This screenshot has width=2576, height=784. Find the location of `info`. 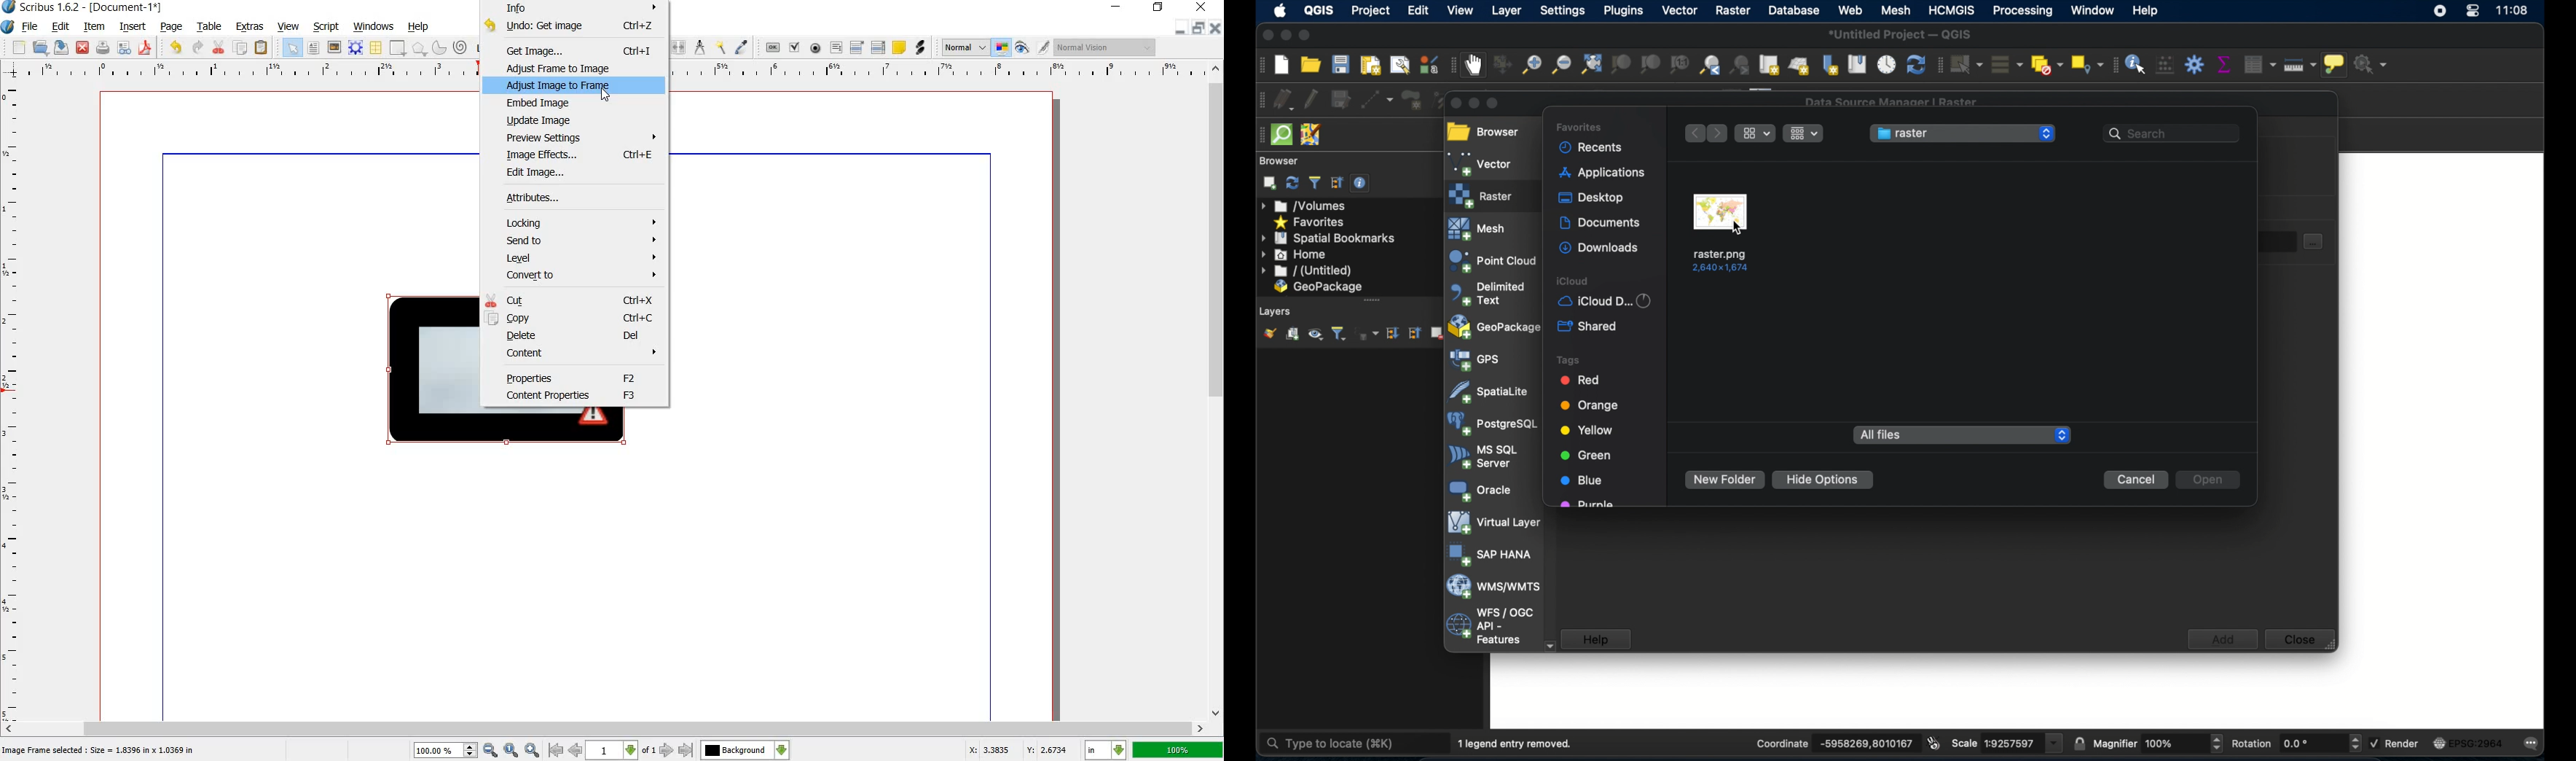

info is located at coordinates (584, 8).